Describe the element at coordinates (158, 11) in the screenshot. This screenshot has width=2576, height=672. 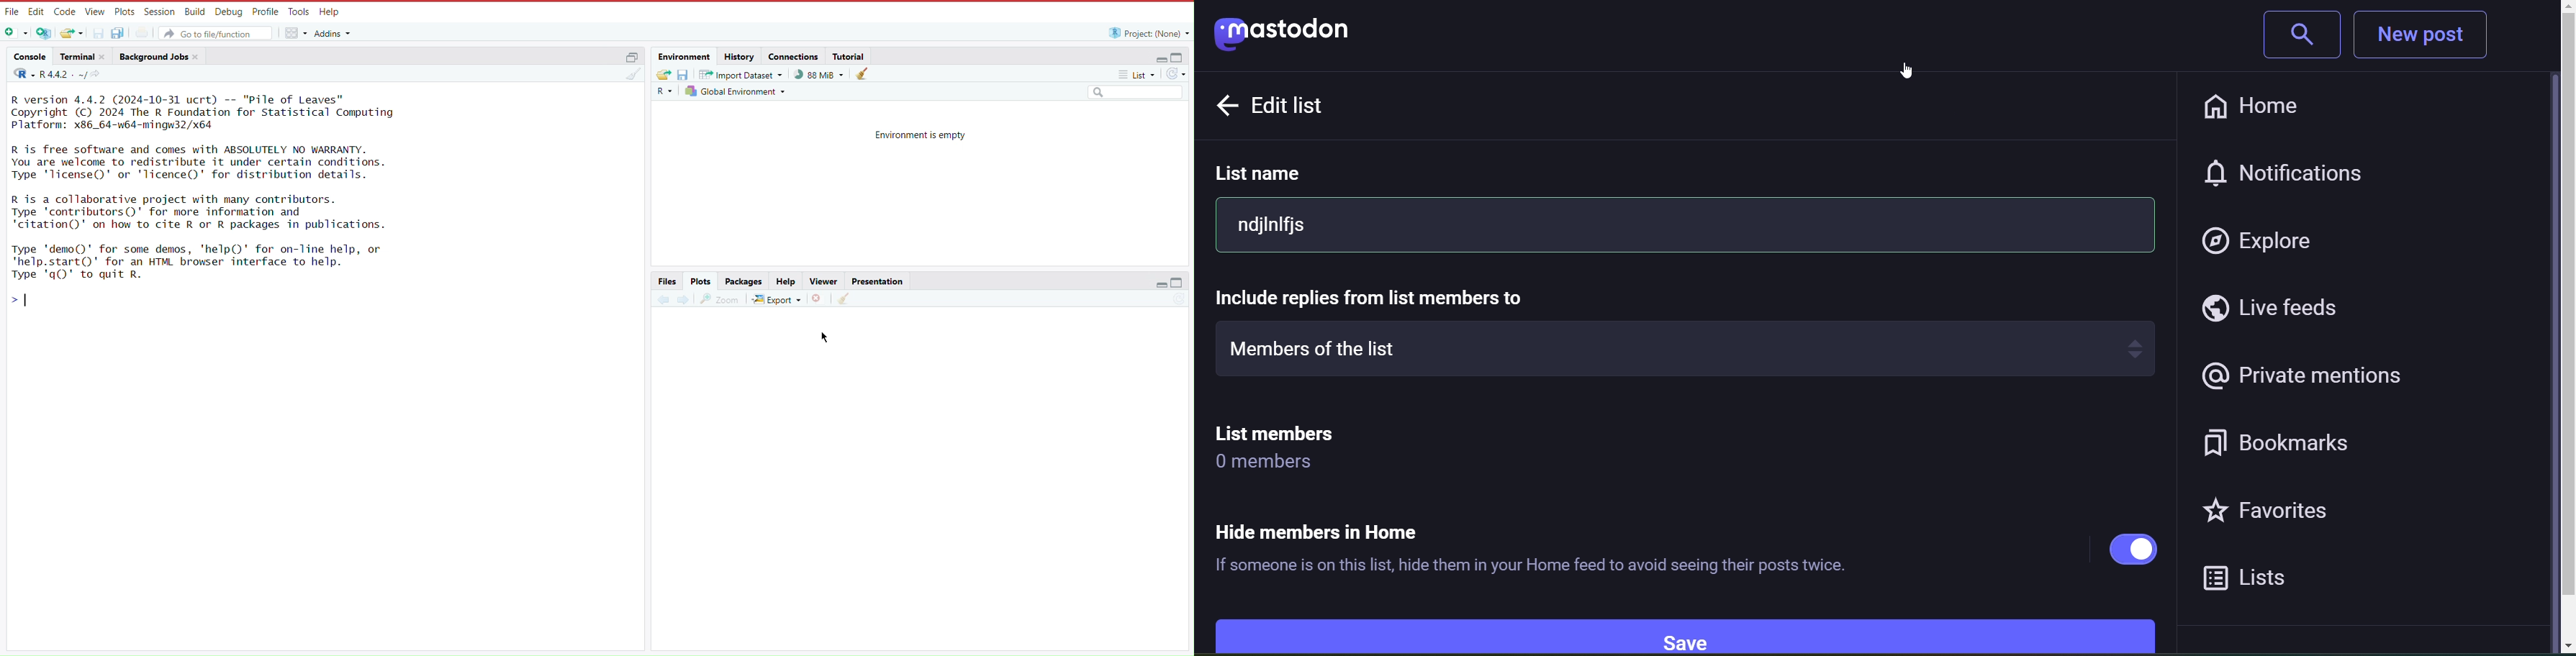
I see `Session` at that location.